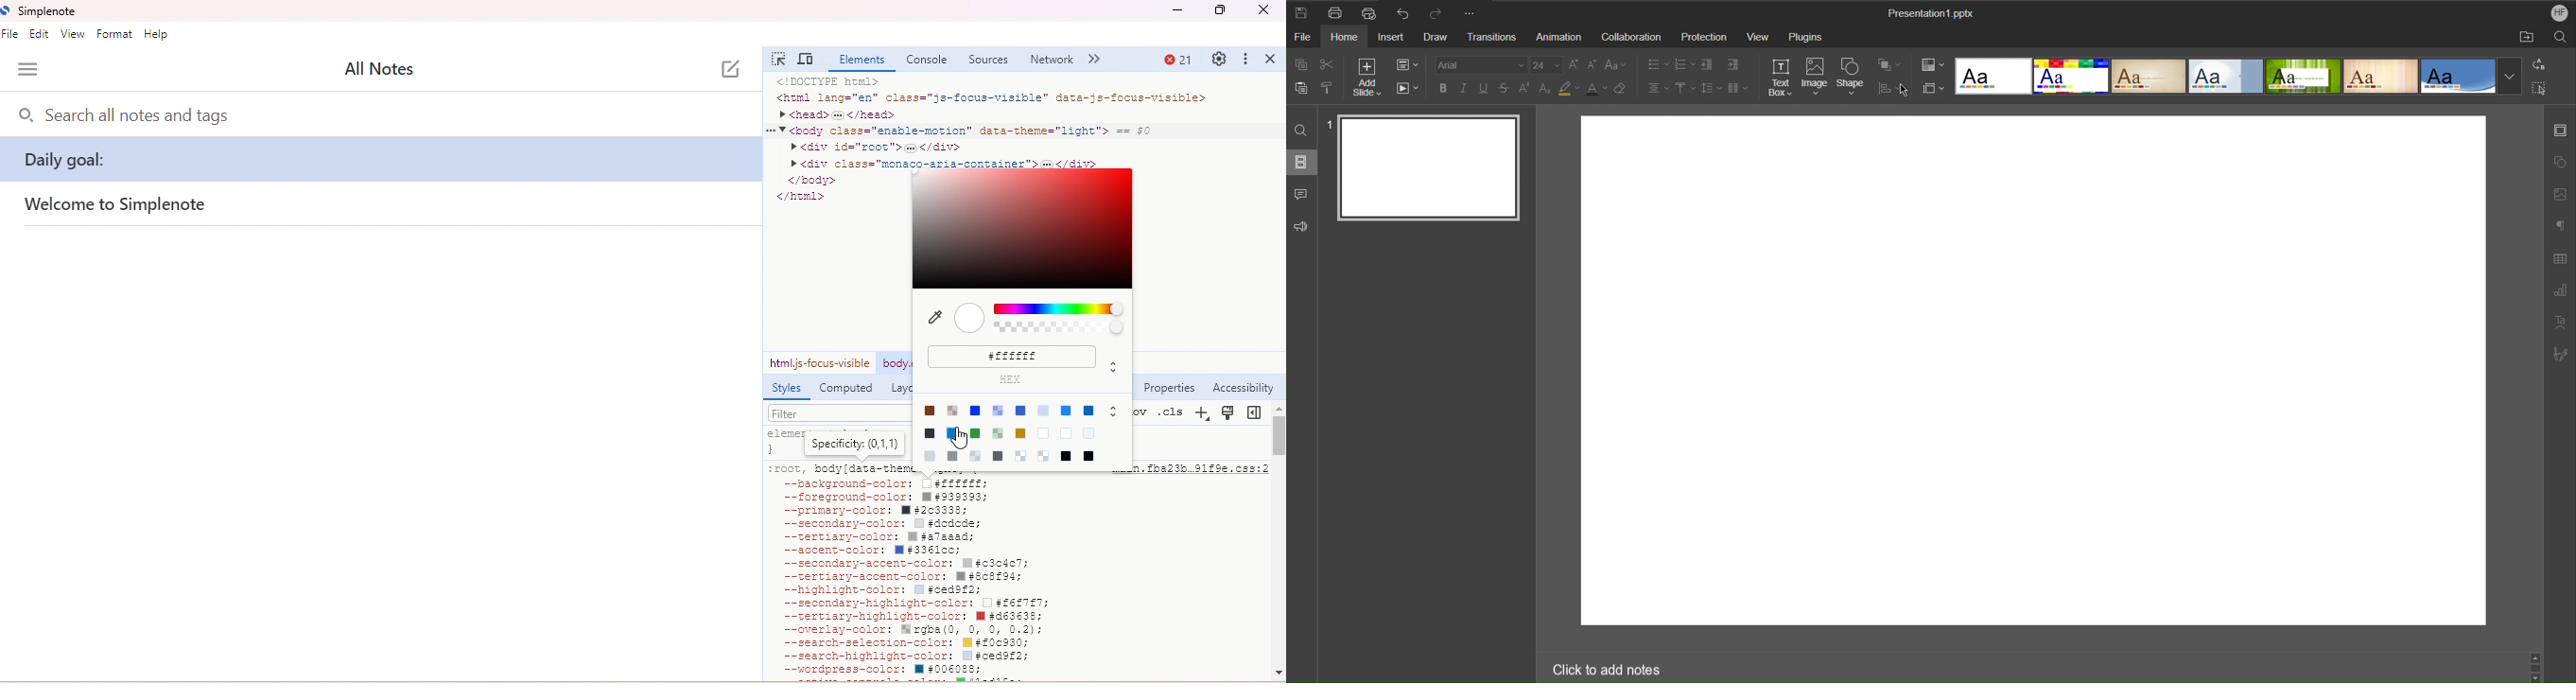  Describe the element at coordinates (1273, 59) in the screenshot. I see `close` at that location.